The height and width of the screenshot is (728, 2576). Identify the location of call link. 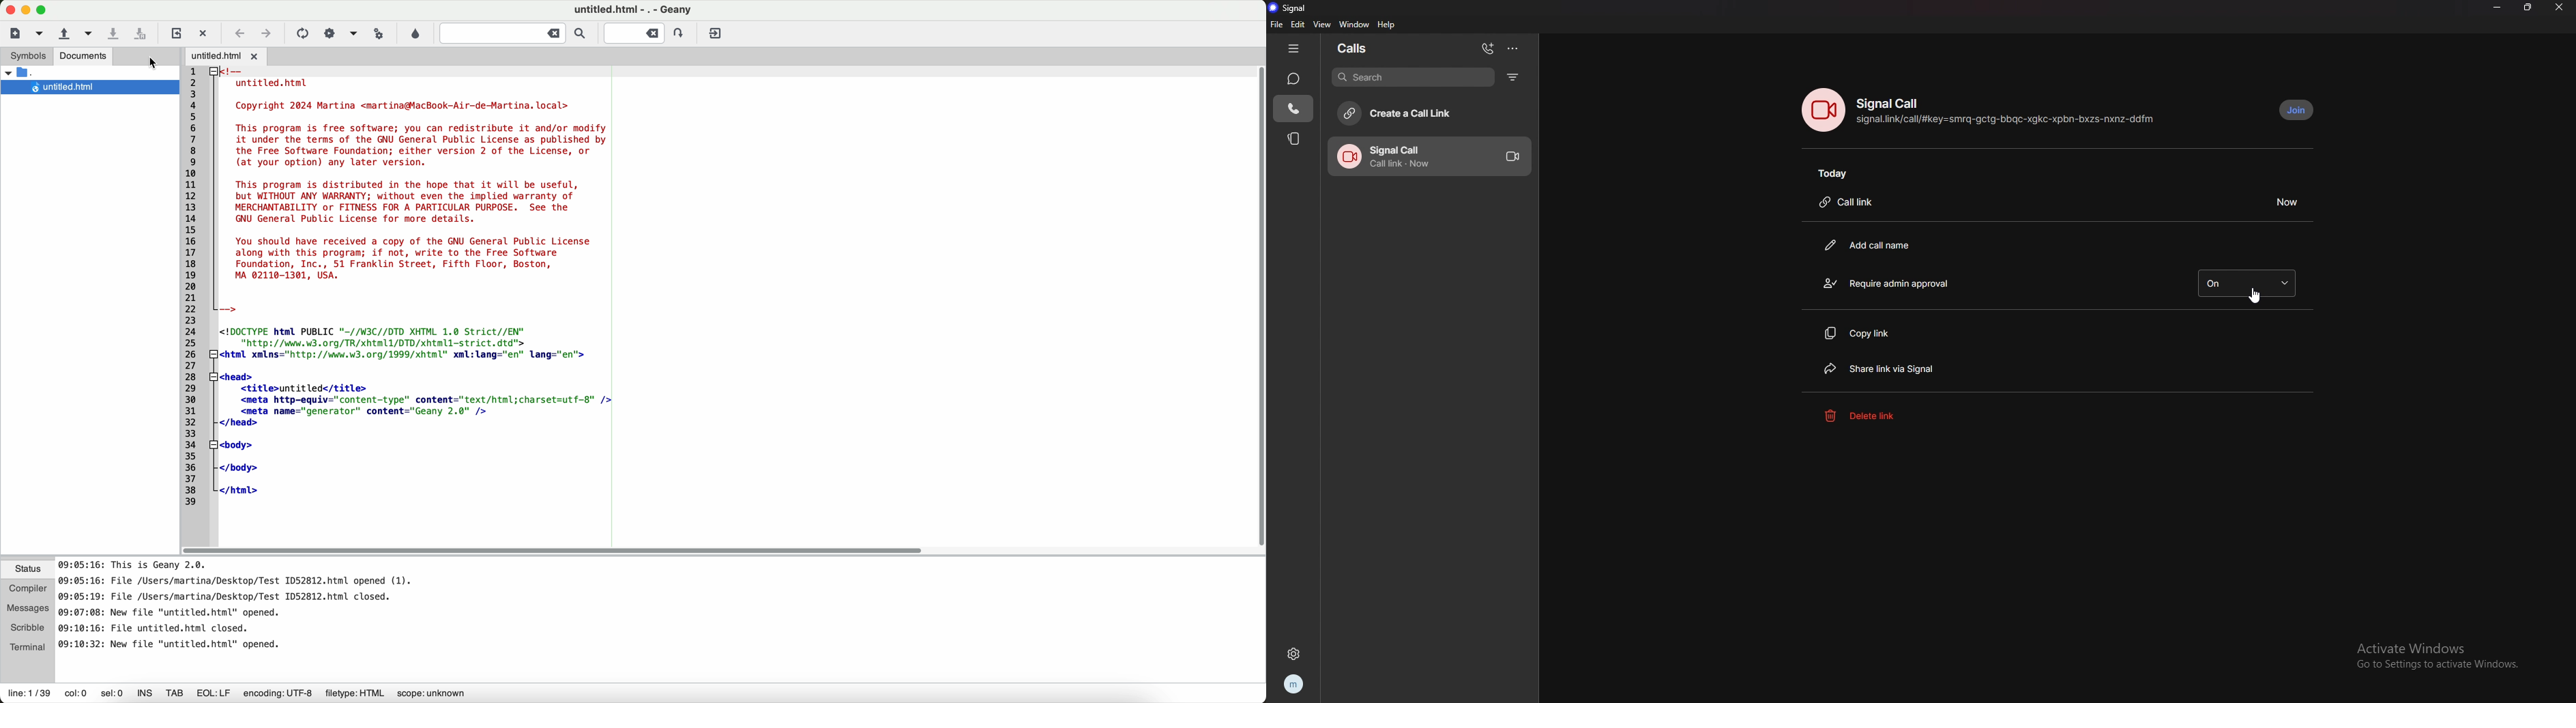
(2006, 119).